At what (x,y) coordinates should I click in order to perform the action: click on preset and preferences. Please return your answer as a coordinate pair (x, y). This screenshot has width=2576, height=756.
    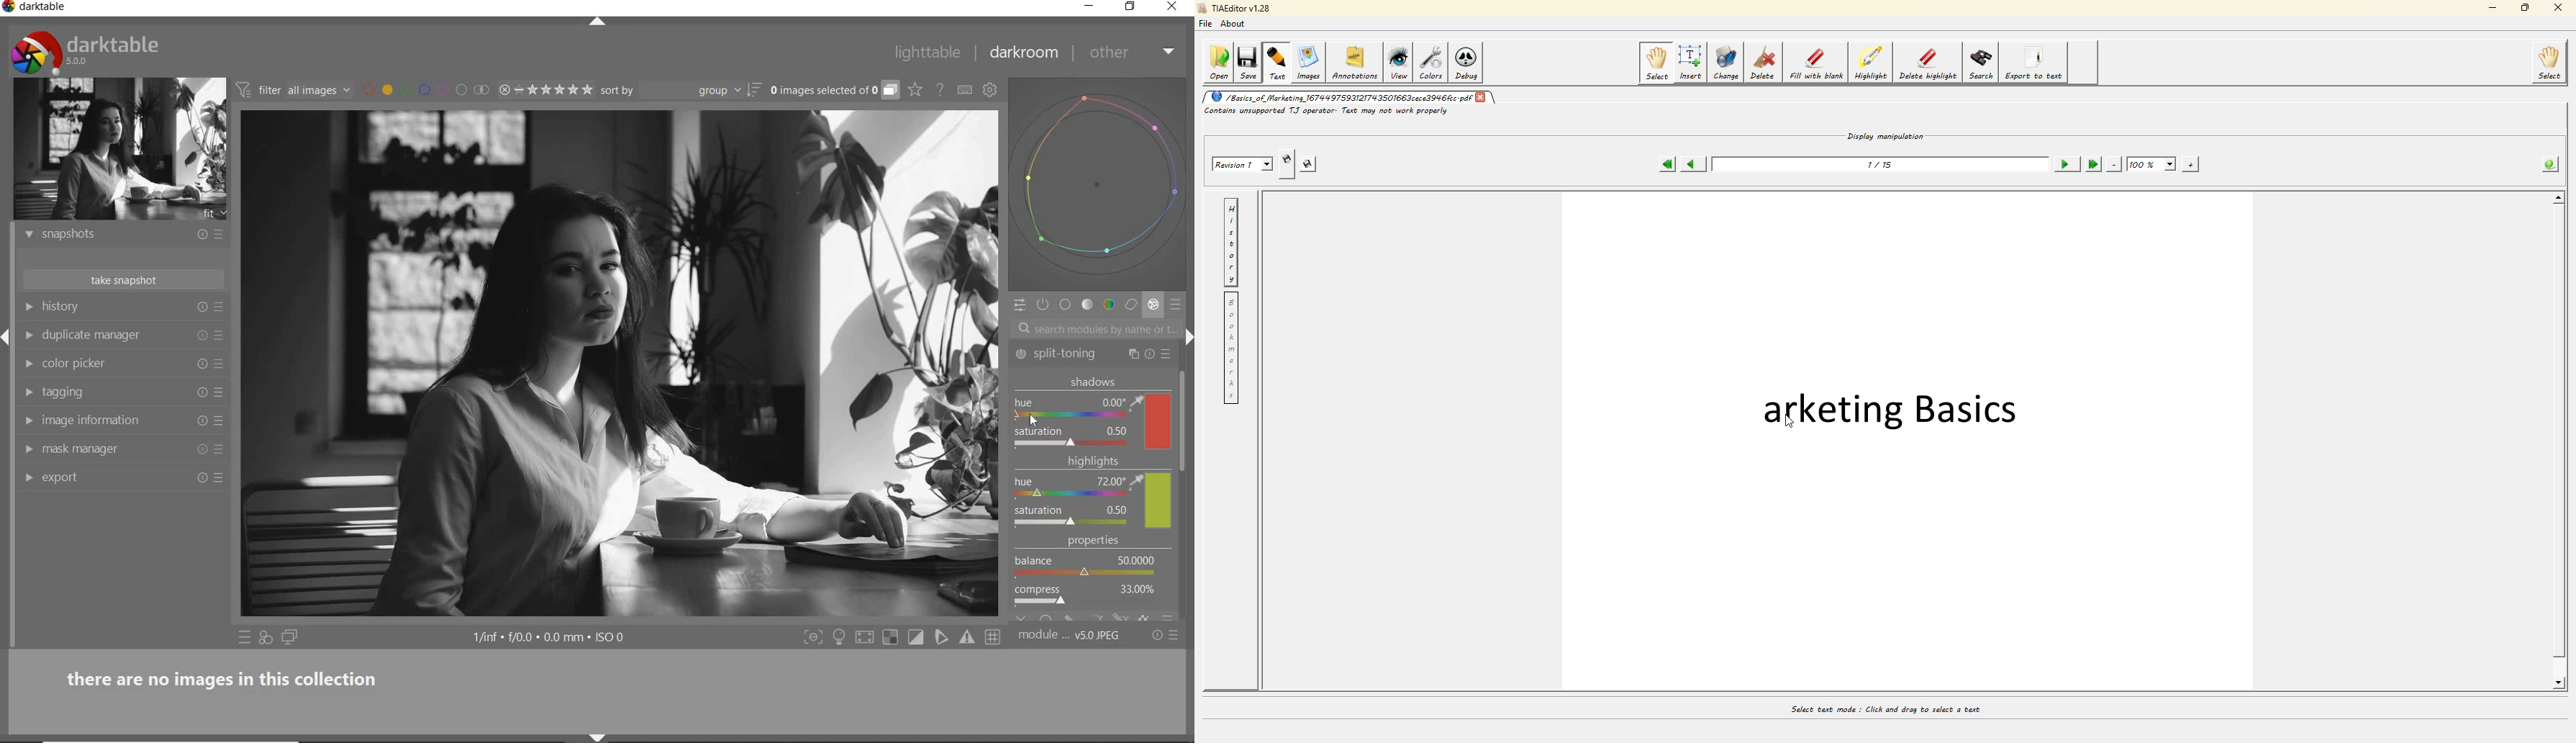
    Looking at the image, I should click on (221, 478).